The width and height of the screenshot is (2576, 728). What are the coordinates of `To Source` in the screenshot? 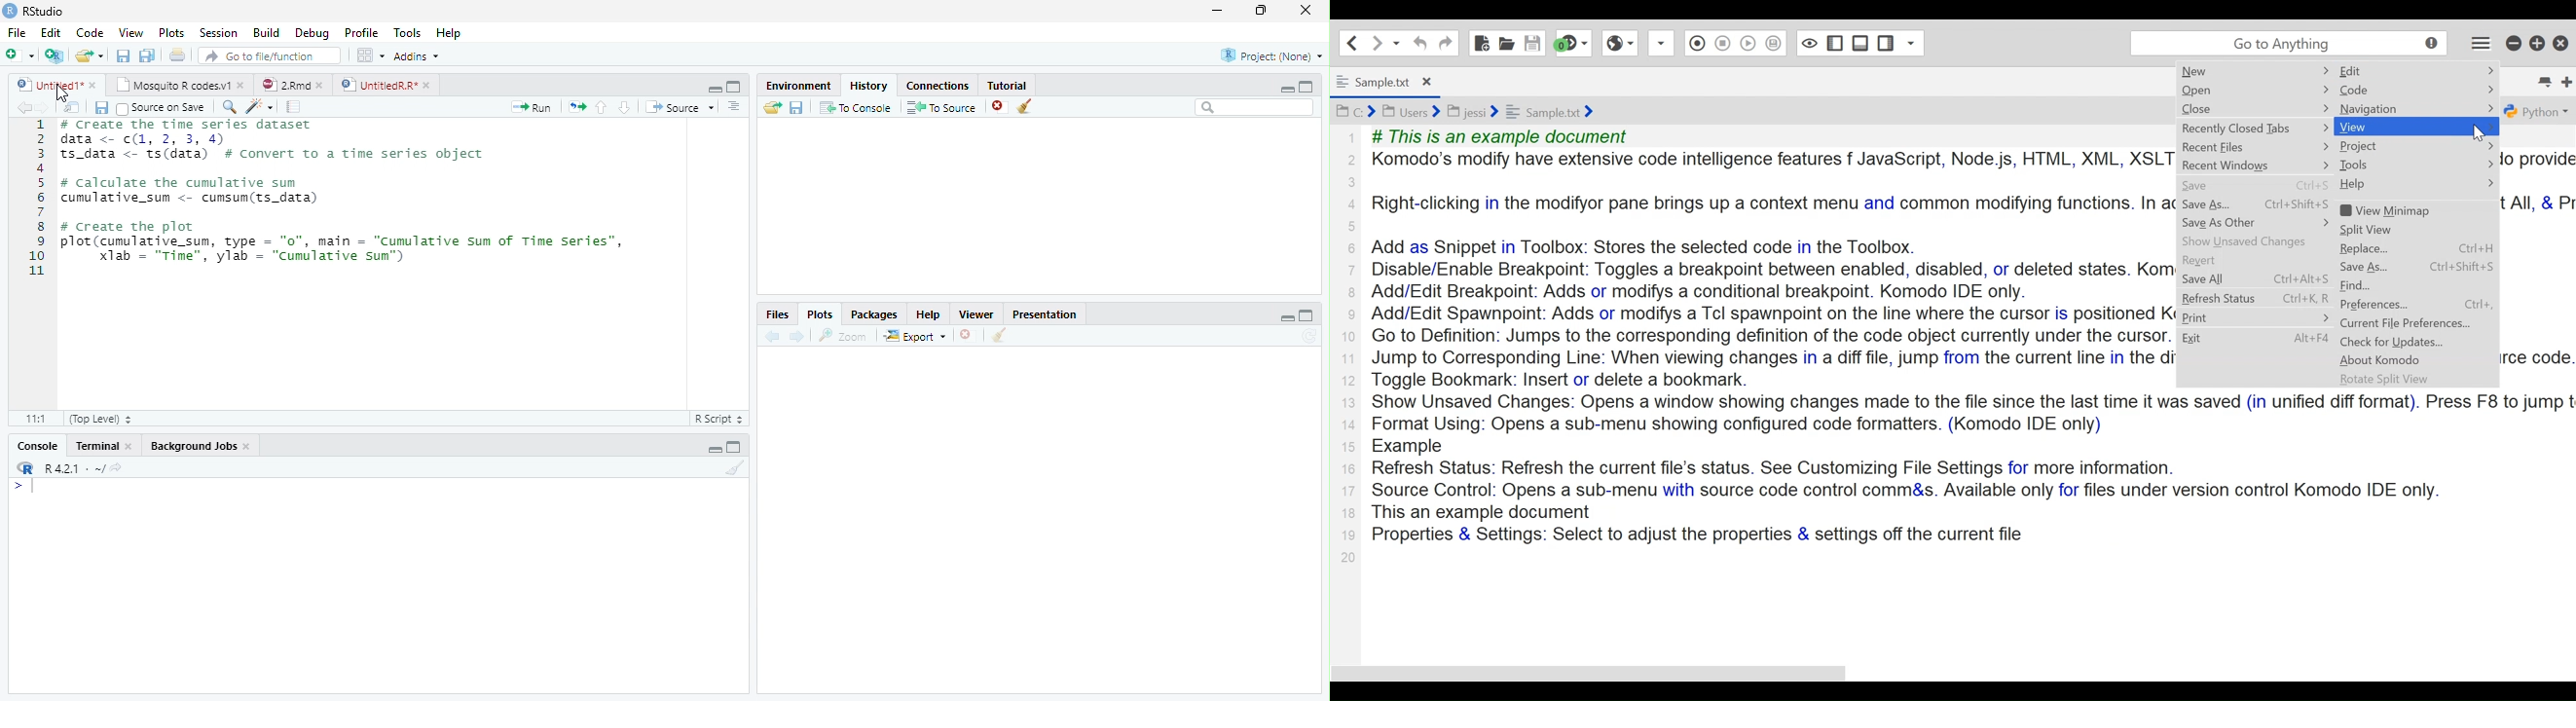 It's located at (940, 108).